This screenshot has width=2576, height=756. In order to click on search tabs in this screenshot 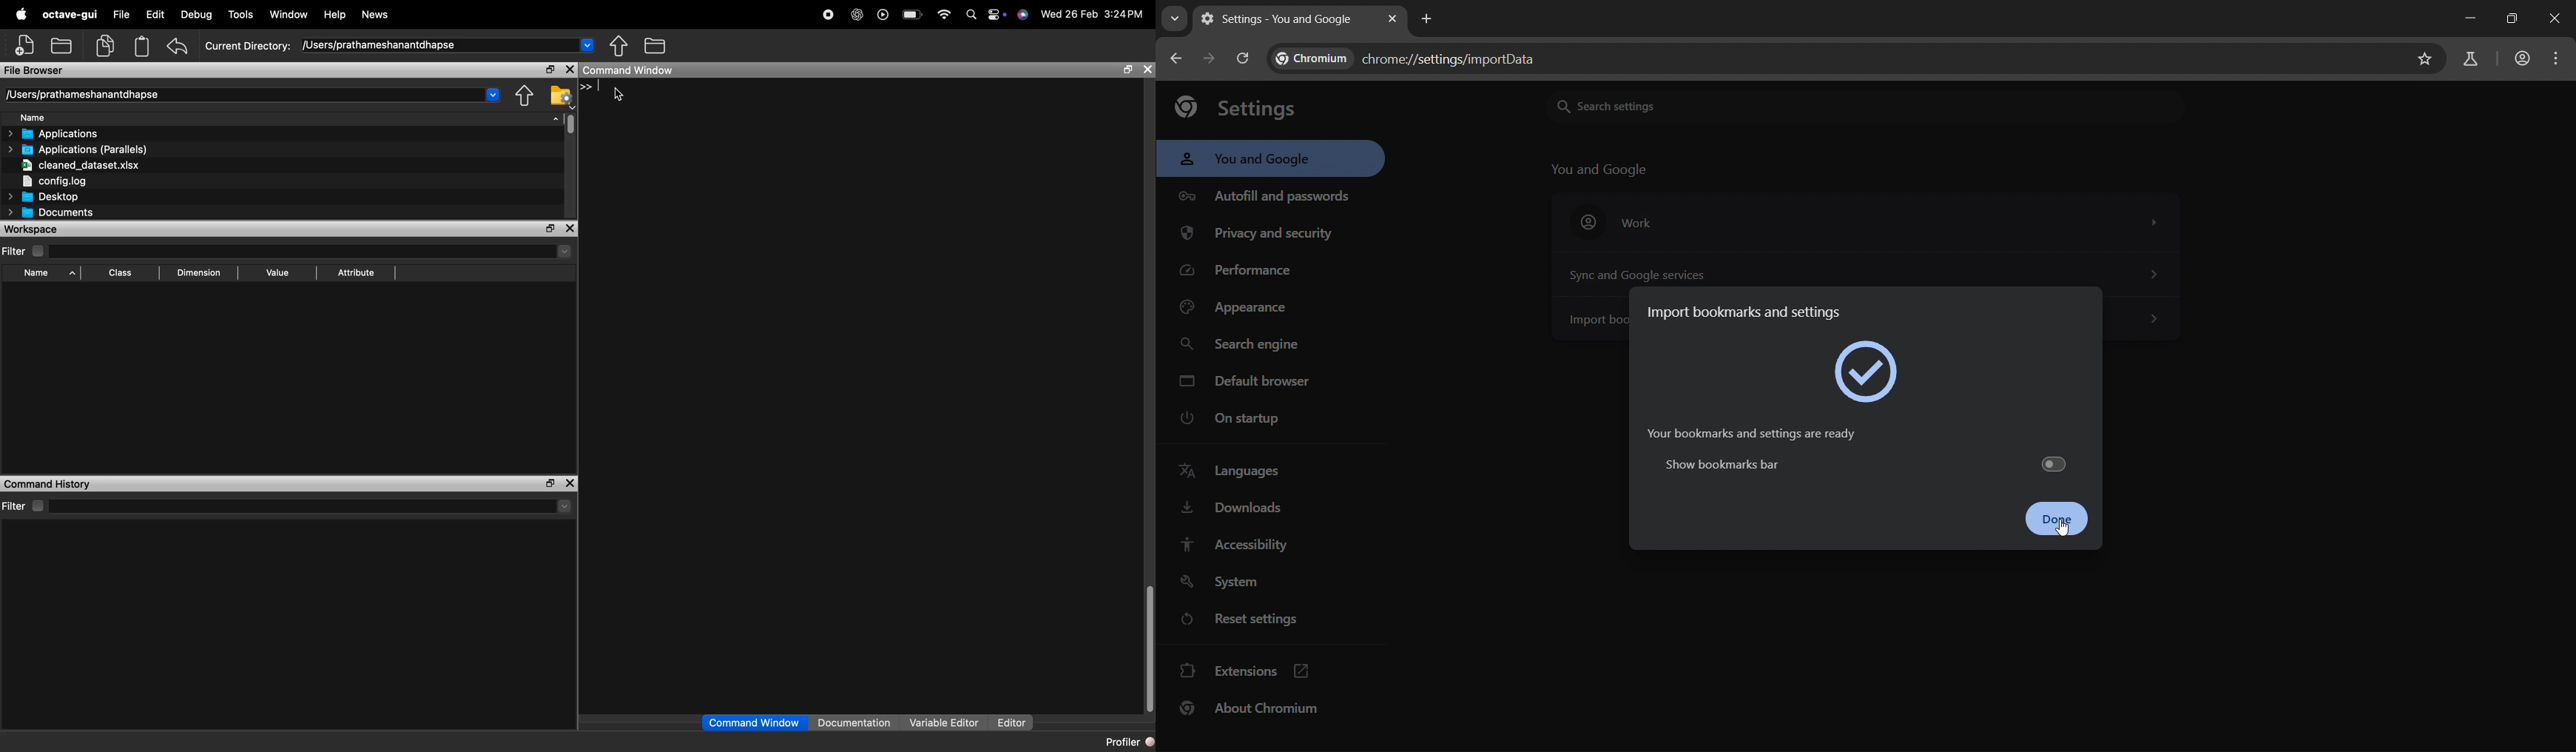, I will do `click(1176, 21)`.